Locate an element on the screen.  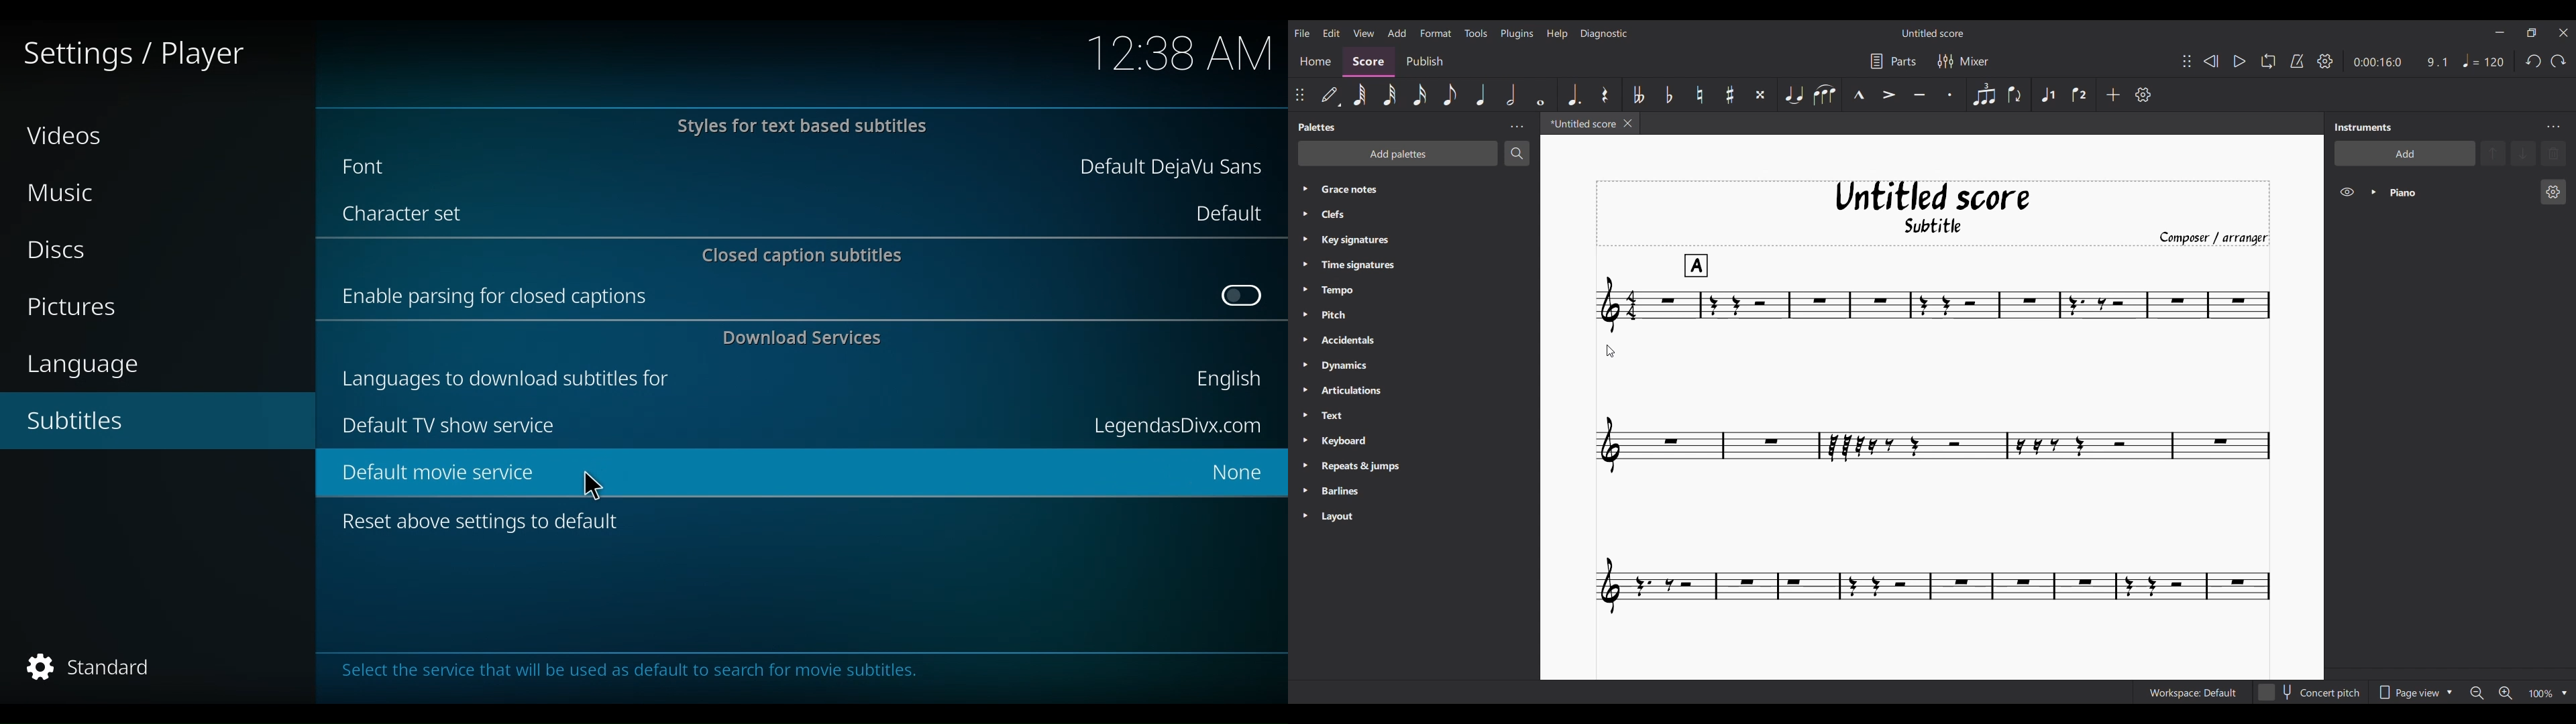
Move instrument down is located at coordinates (2523, 153).